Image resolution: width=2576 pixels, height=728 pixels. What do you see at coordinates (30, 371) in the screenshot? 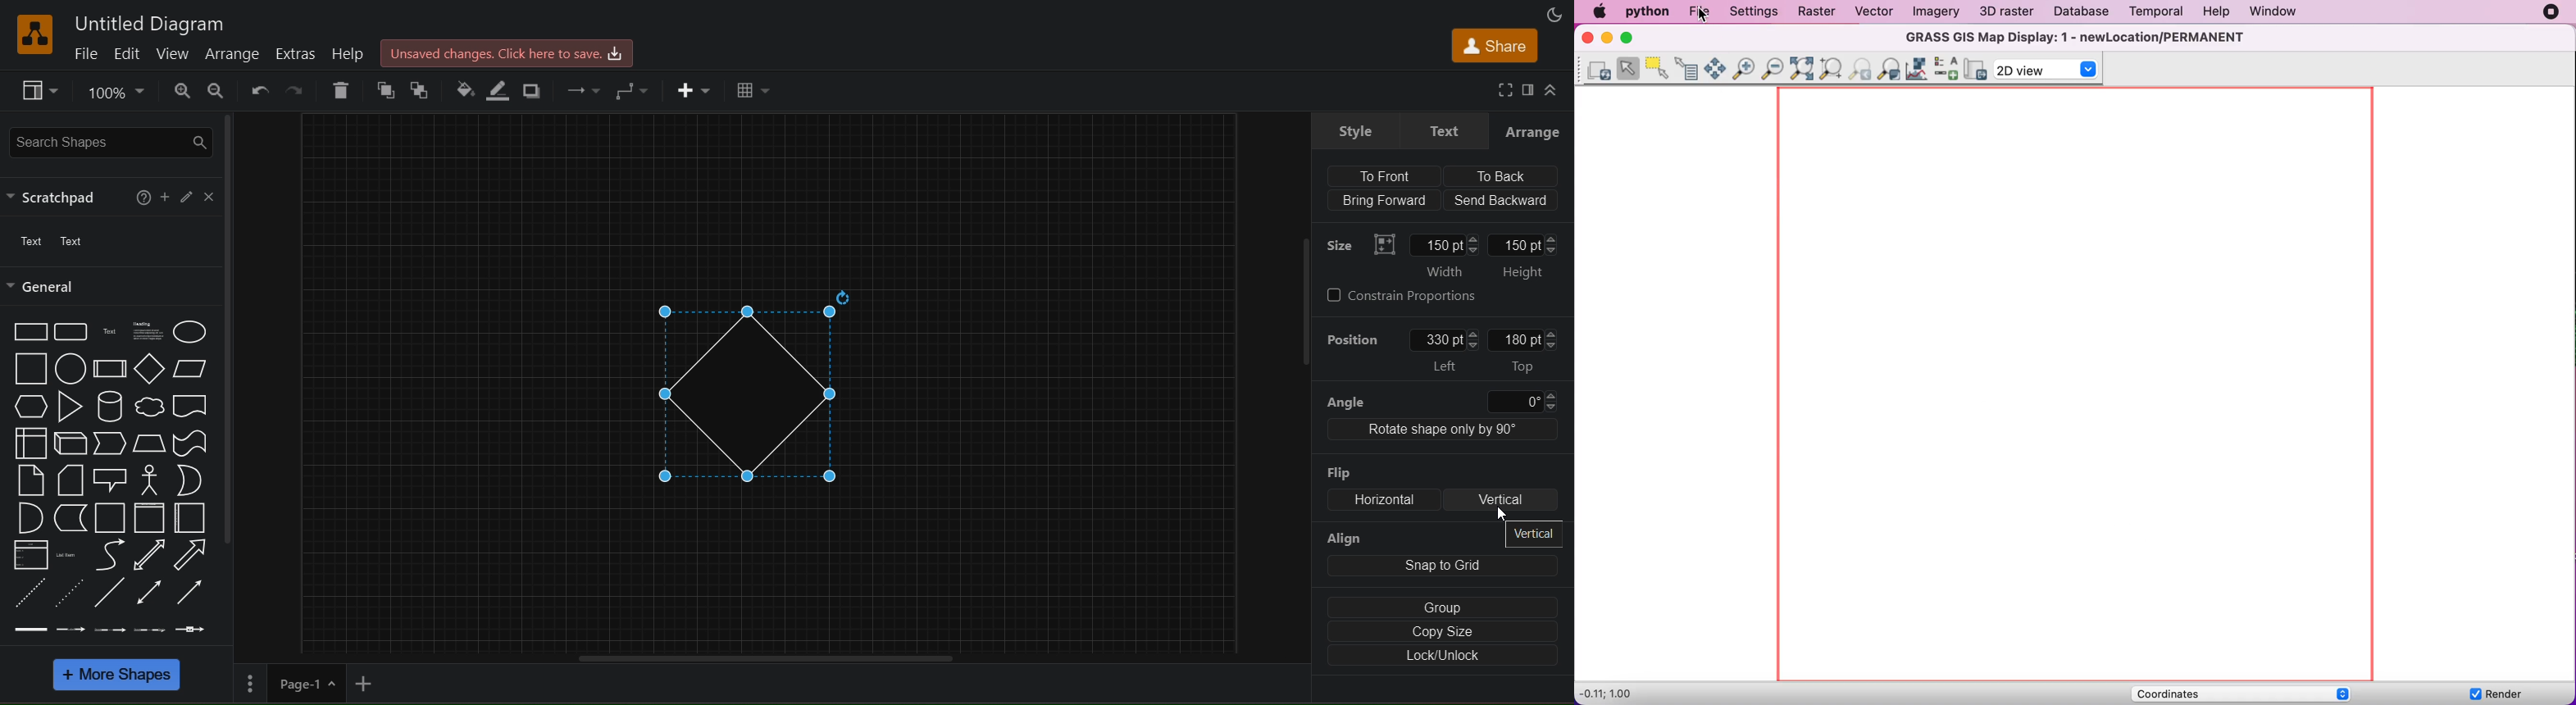
I see `square` at bounding box center [30, 371].